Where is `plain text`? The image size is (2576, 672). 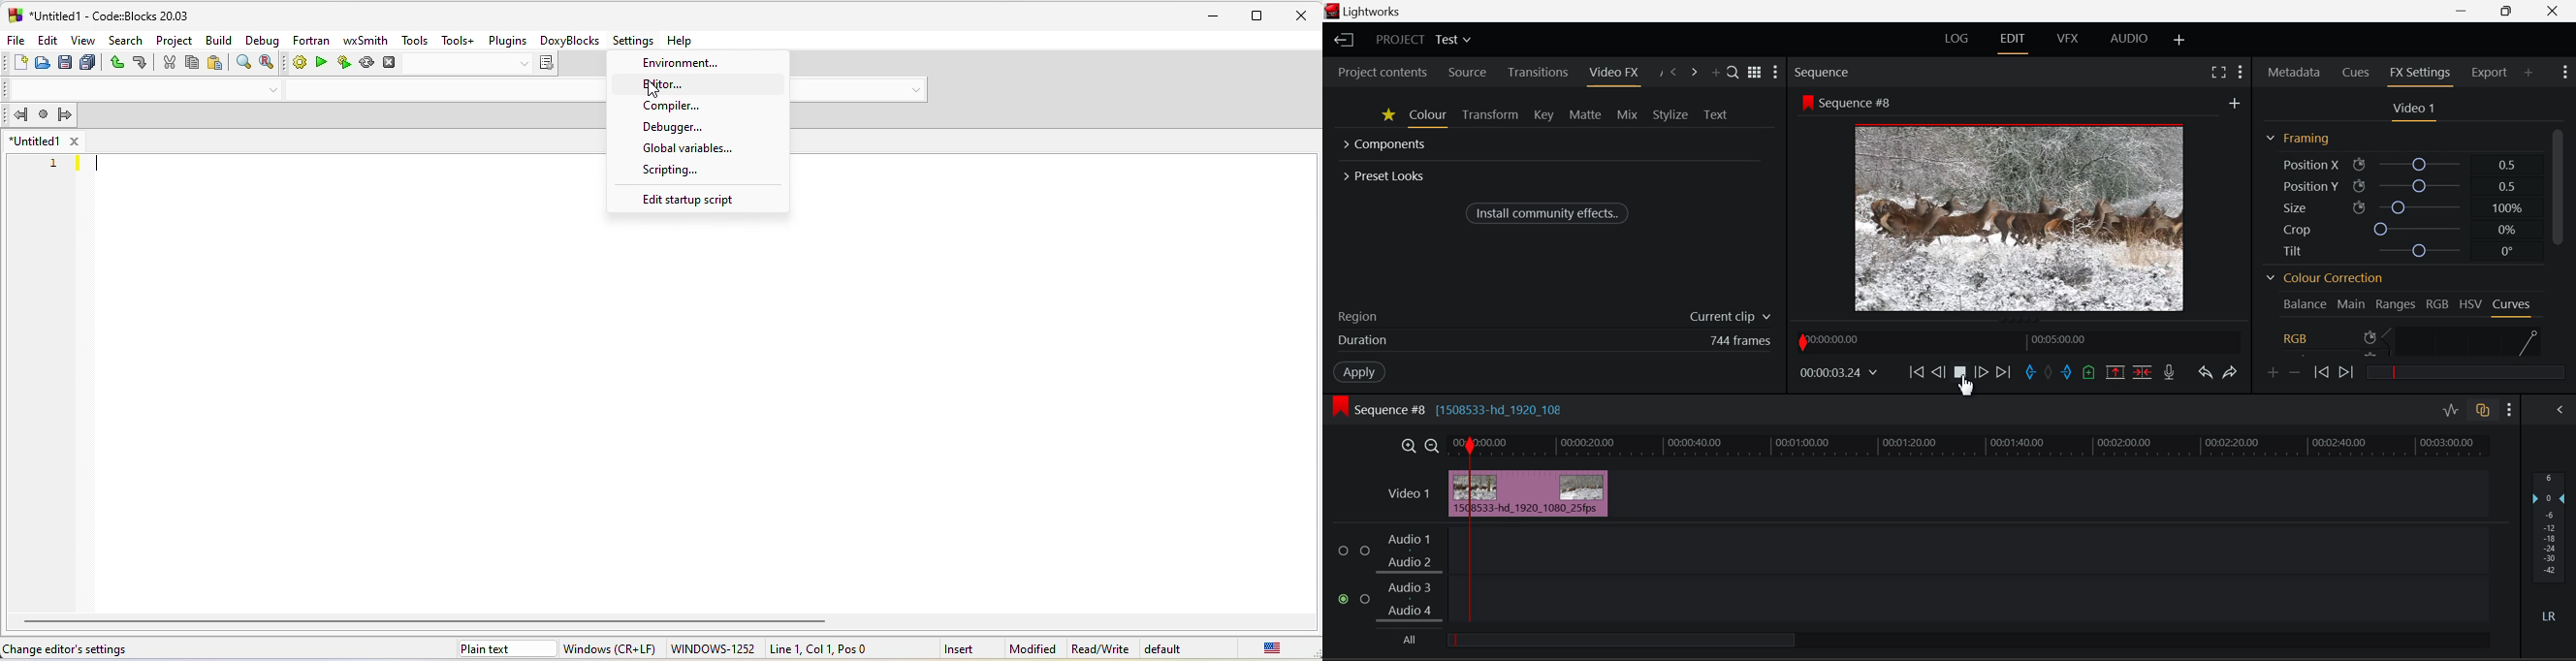
plain text is located at coordinates (507, 648).